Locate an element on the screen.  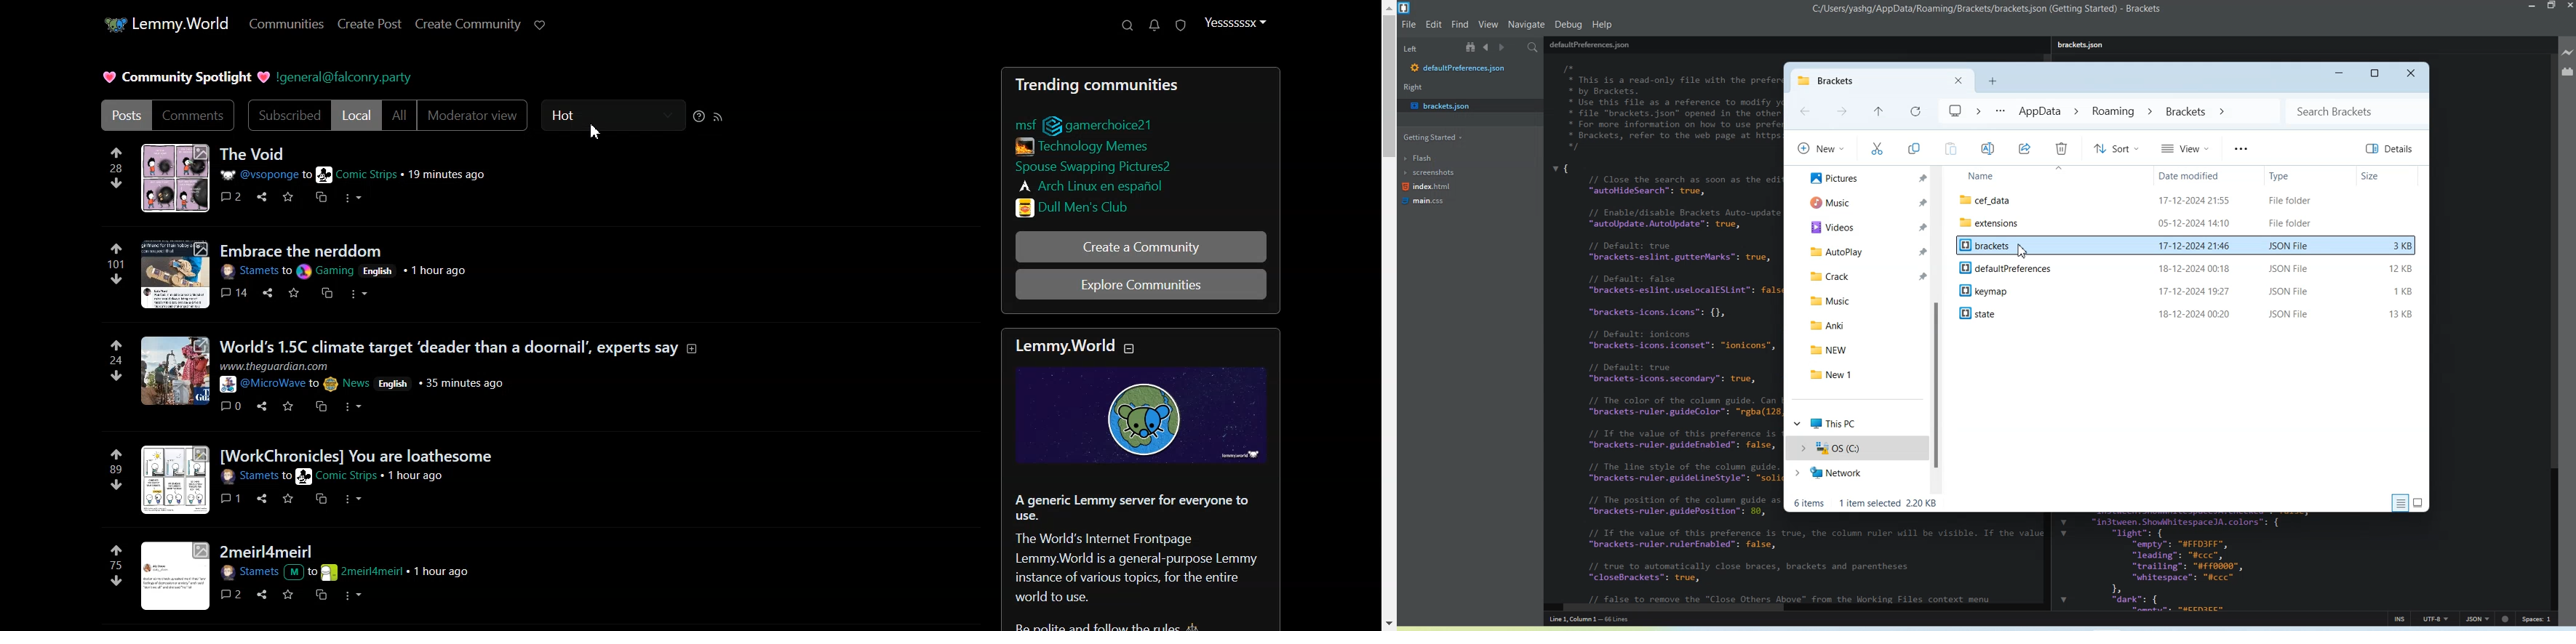
defaultpreferences.json is located at coordinates (1459, 69).